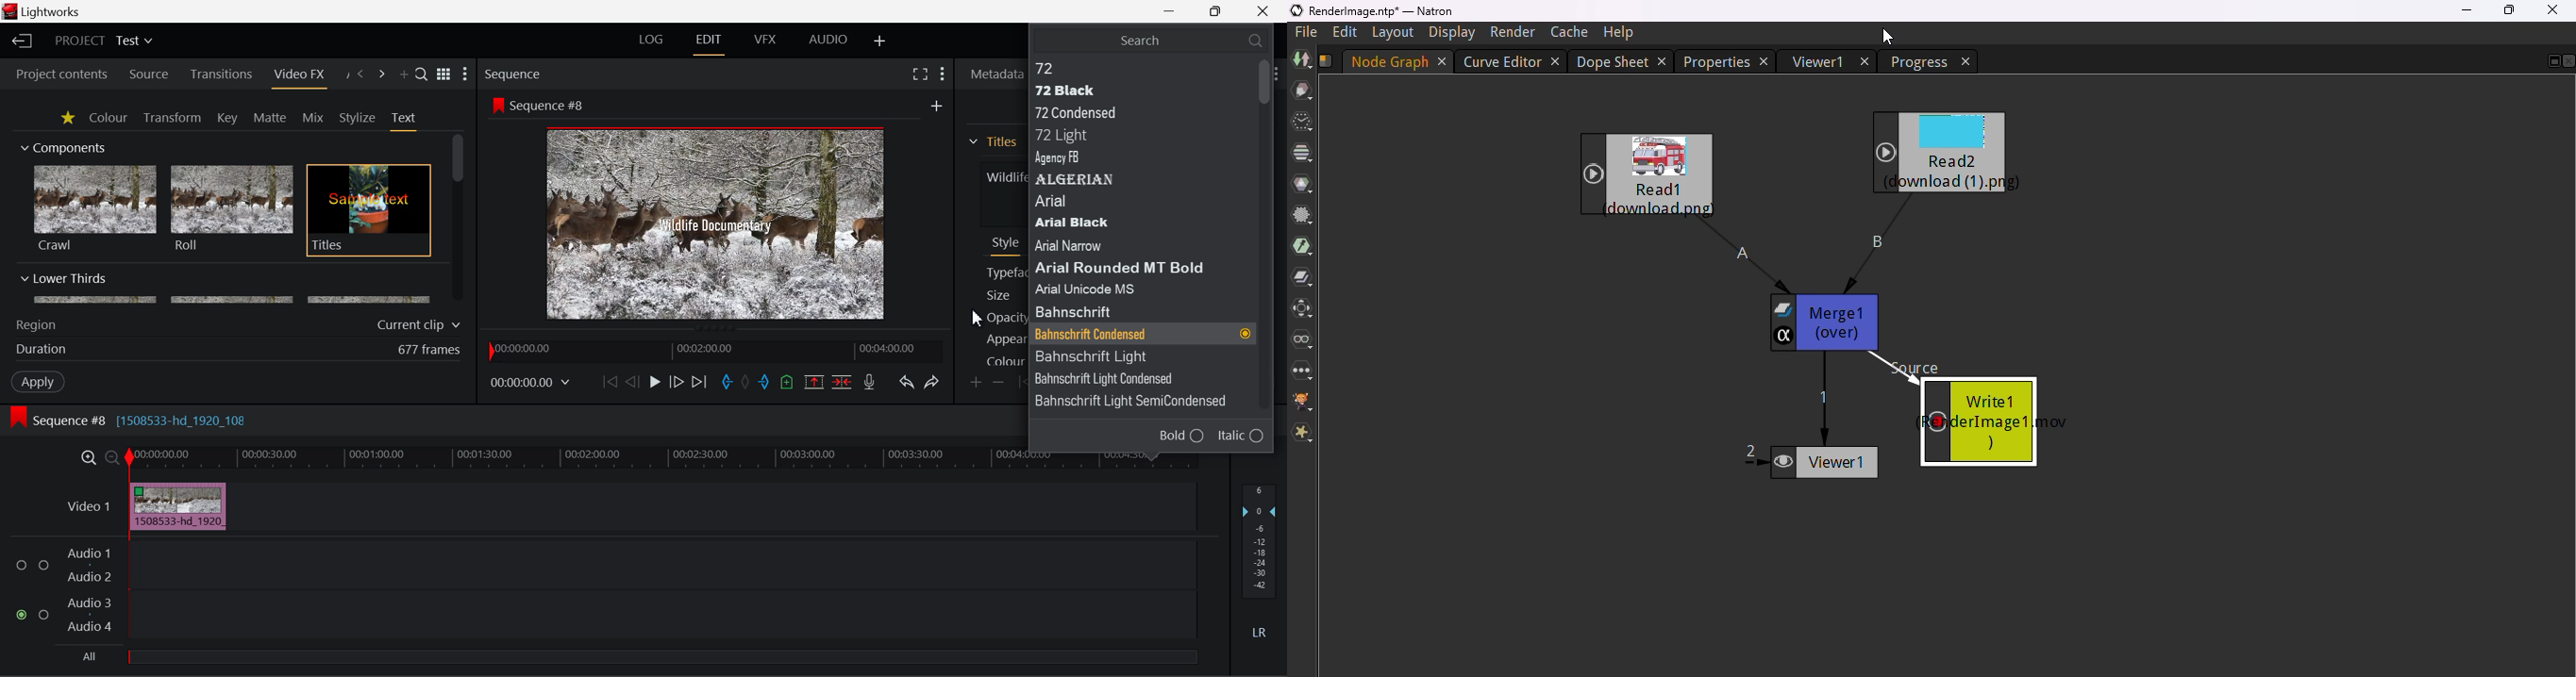 This screenshot has width=2576, height=700. Describe the element at coordinates (384, 75) in the screenshot. I see `Next Panel` at that location.